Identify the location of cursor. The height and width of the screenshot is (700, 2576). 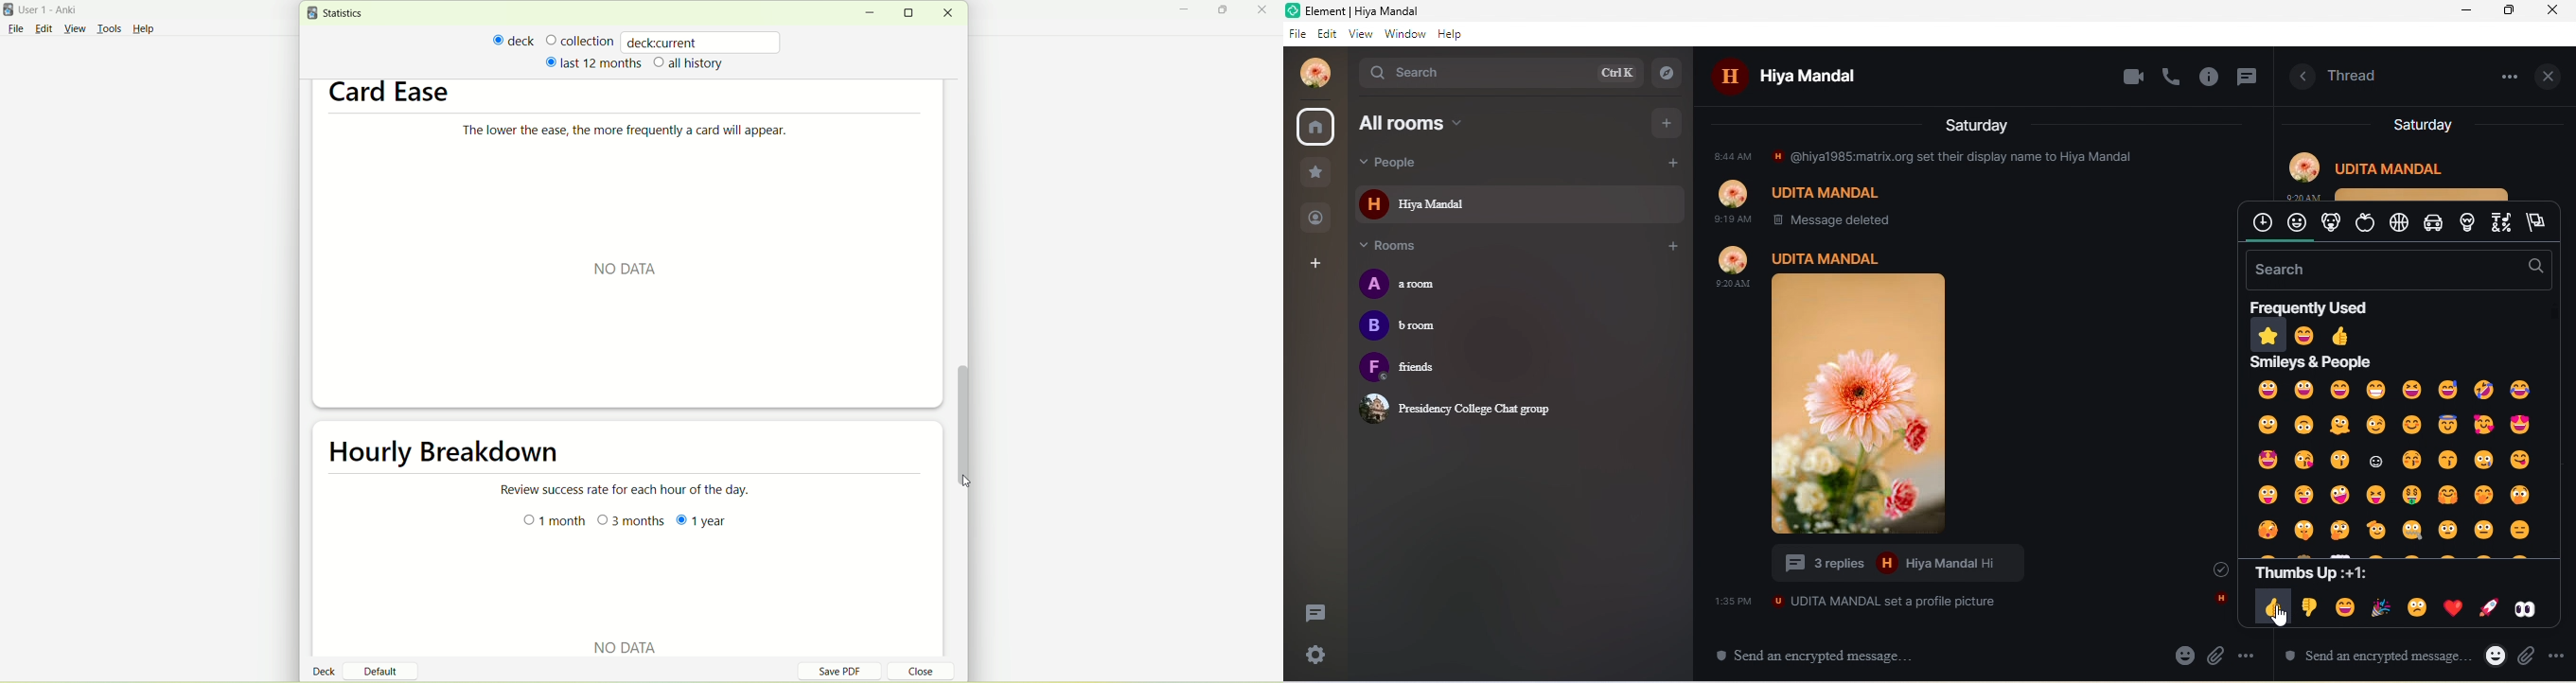
(978, 485).